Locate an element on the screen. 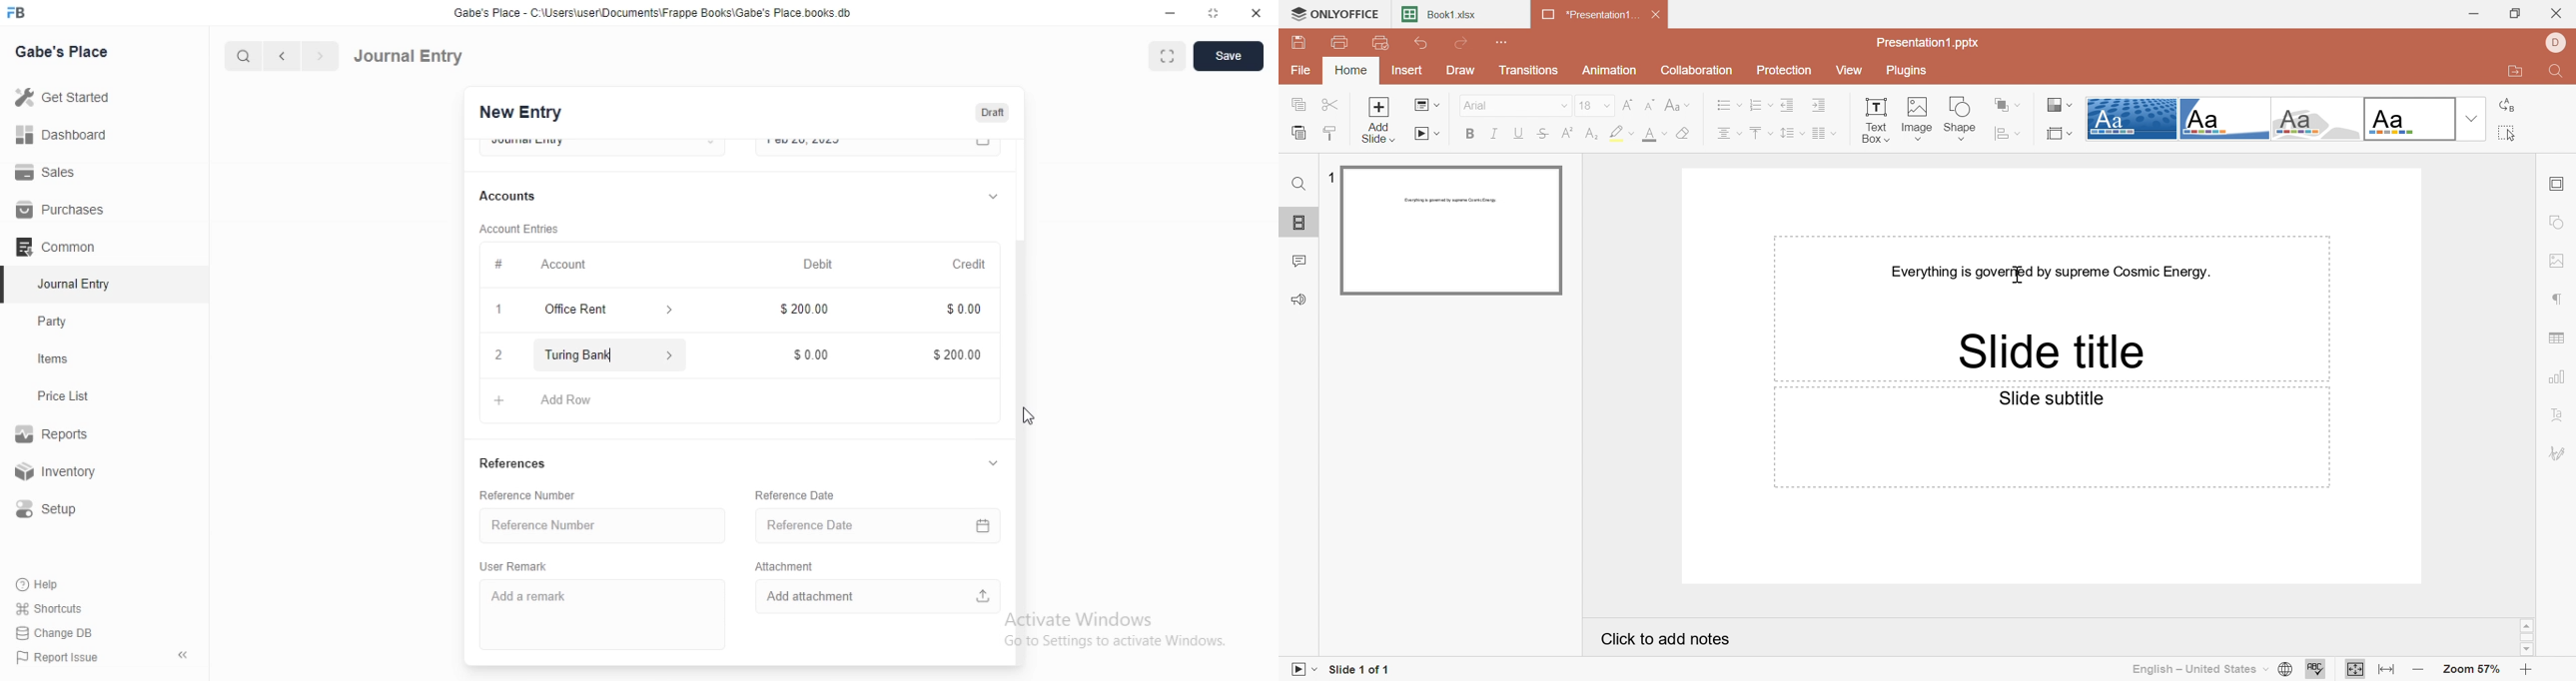  Chart settings is located at coordinates (2557, 379).